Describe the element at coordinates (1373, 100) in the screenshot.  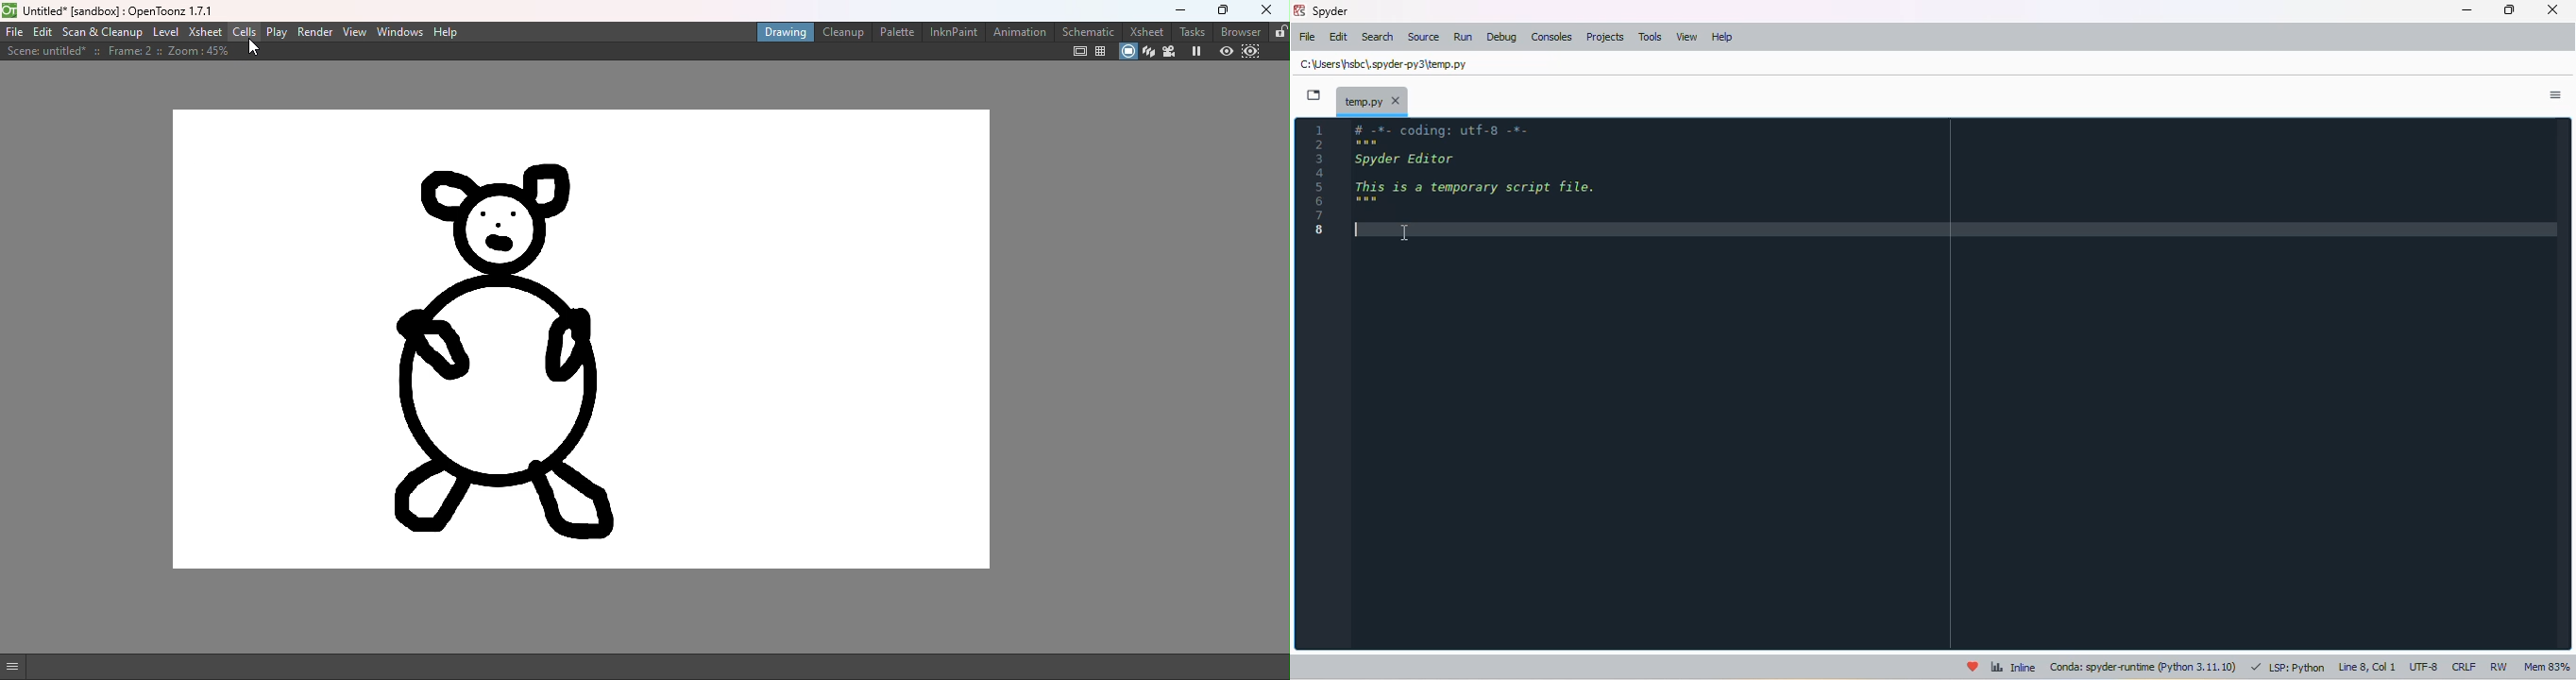
I see `temporary file` at that location.